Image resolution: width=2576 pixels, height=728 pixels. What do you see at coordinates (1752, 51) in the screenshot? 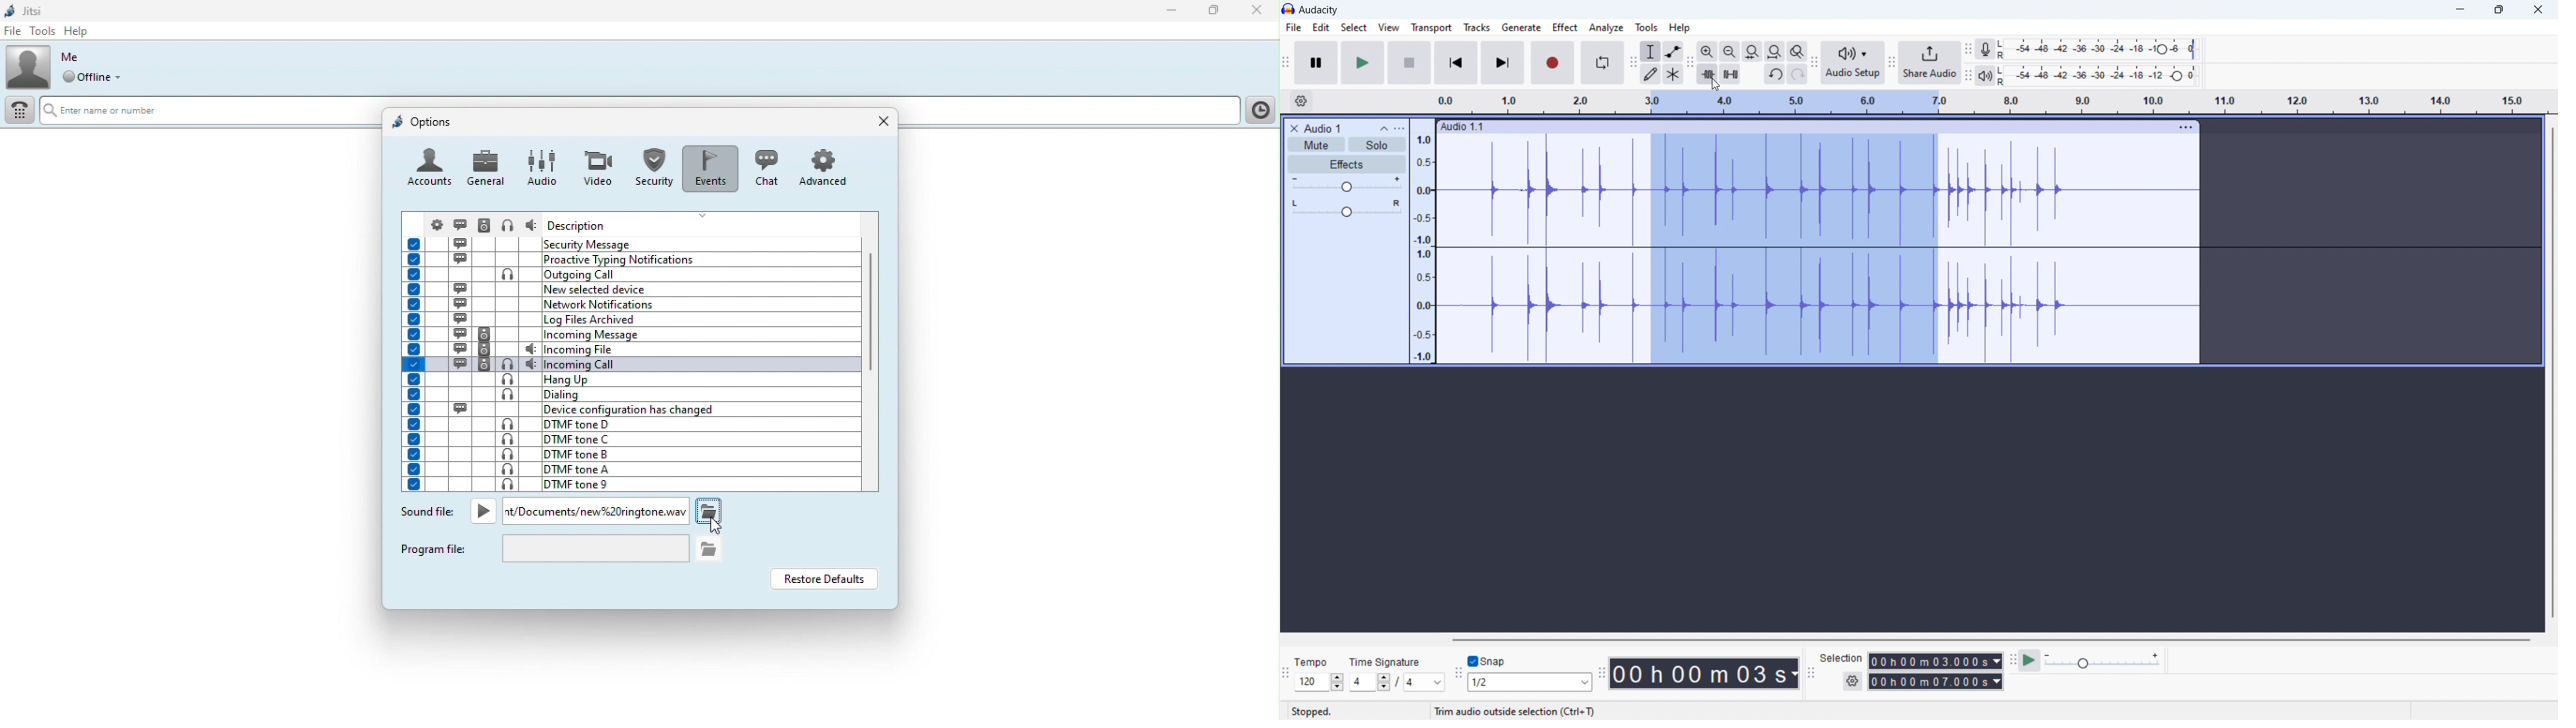
I see `fit selection to width` at bounding box center [1752, 51].